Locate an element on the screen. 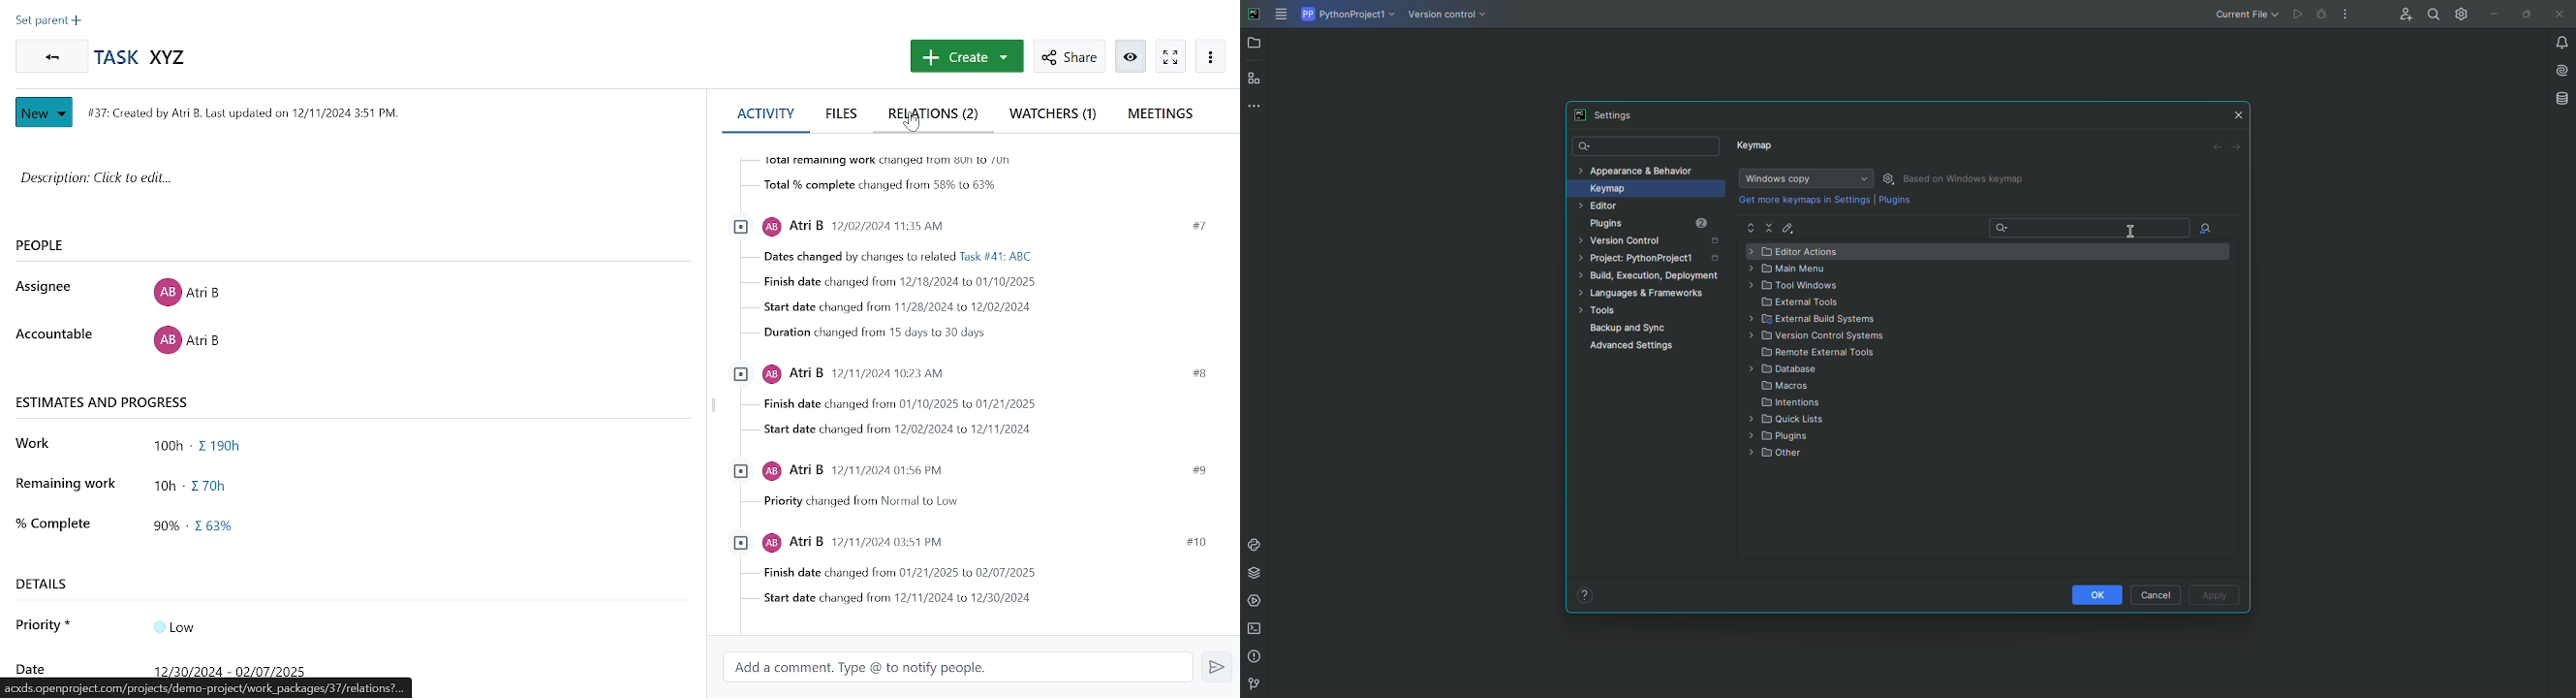  start date change from 11/28/2024 to 12/02/2024 is located at coordinates (890, 307).